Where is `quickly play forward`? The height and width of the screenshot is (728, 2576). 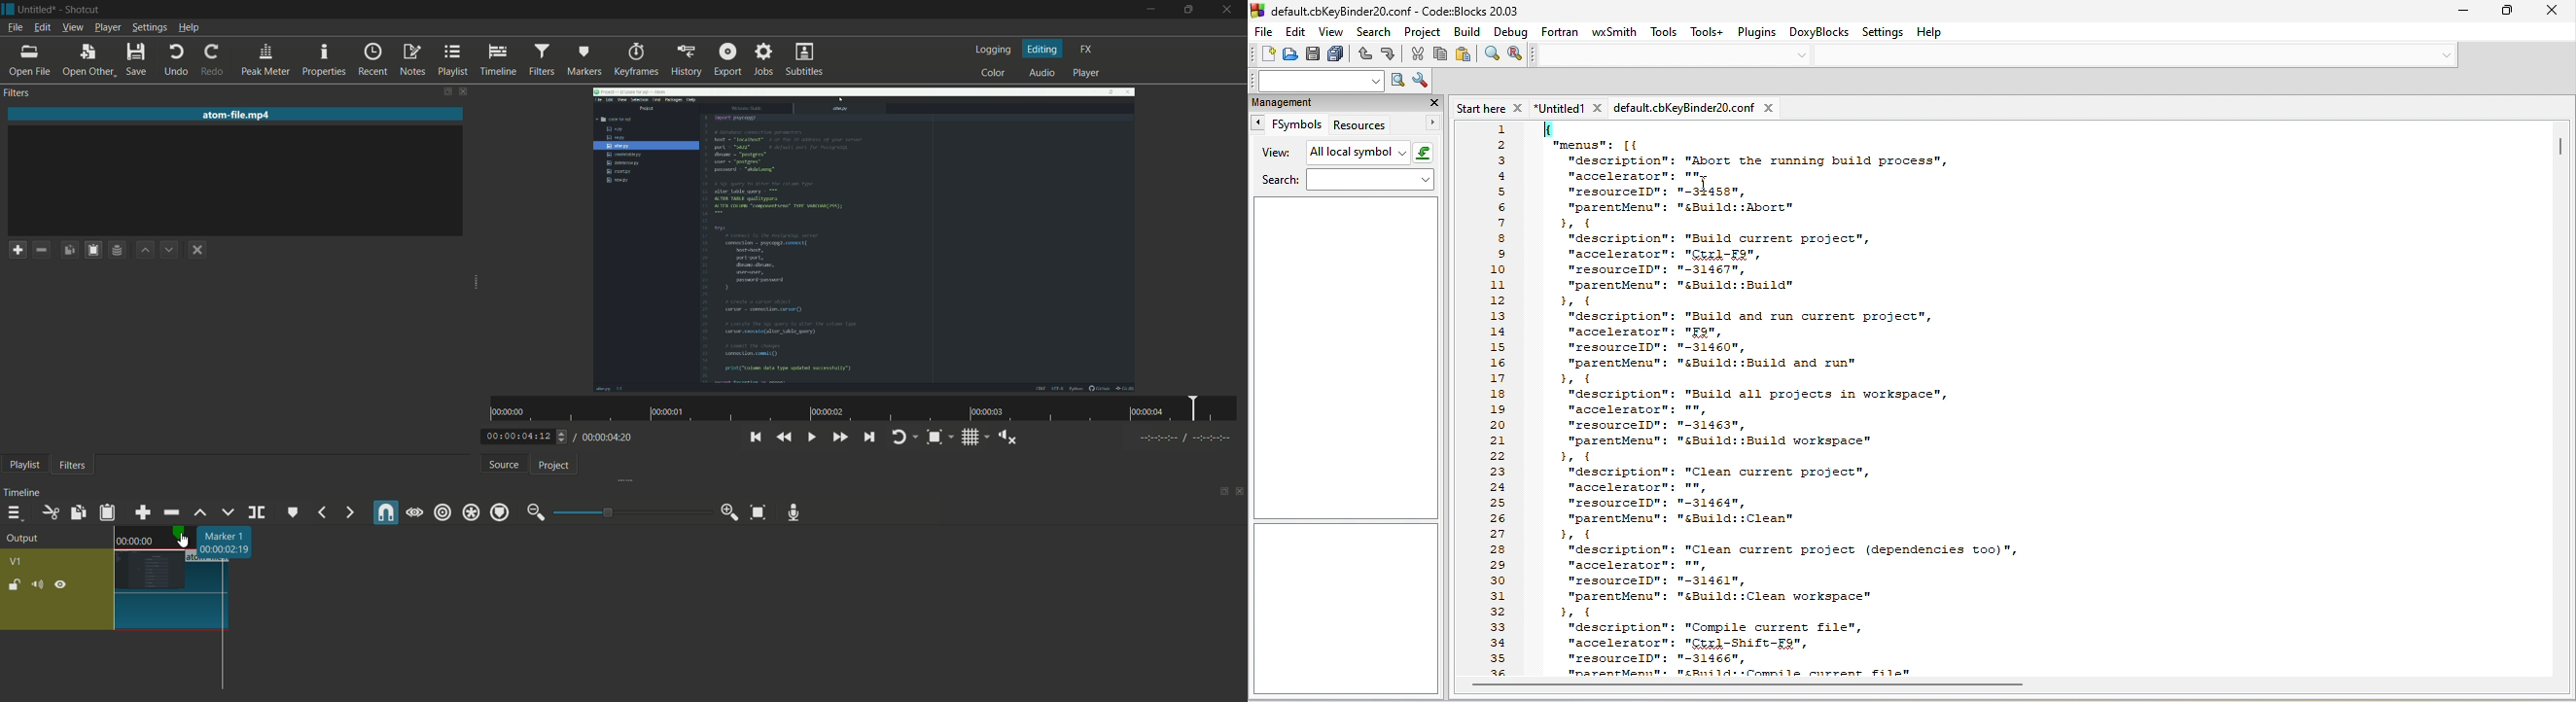 quickly play forward is located at coordinates (840, 437).